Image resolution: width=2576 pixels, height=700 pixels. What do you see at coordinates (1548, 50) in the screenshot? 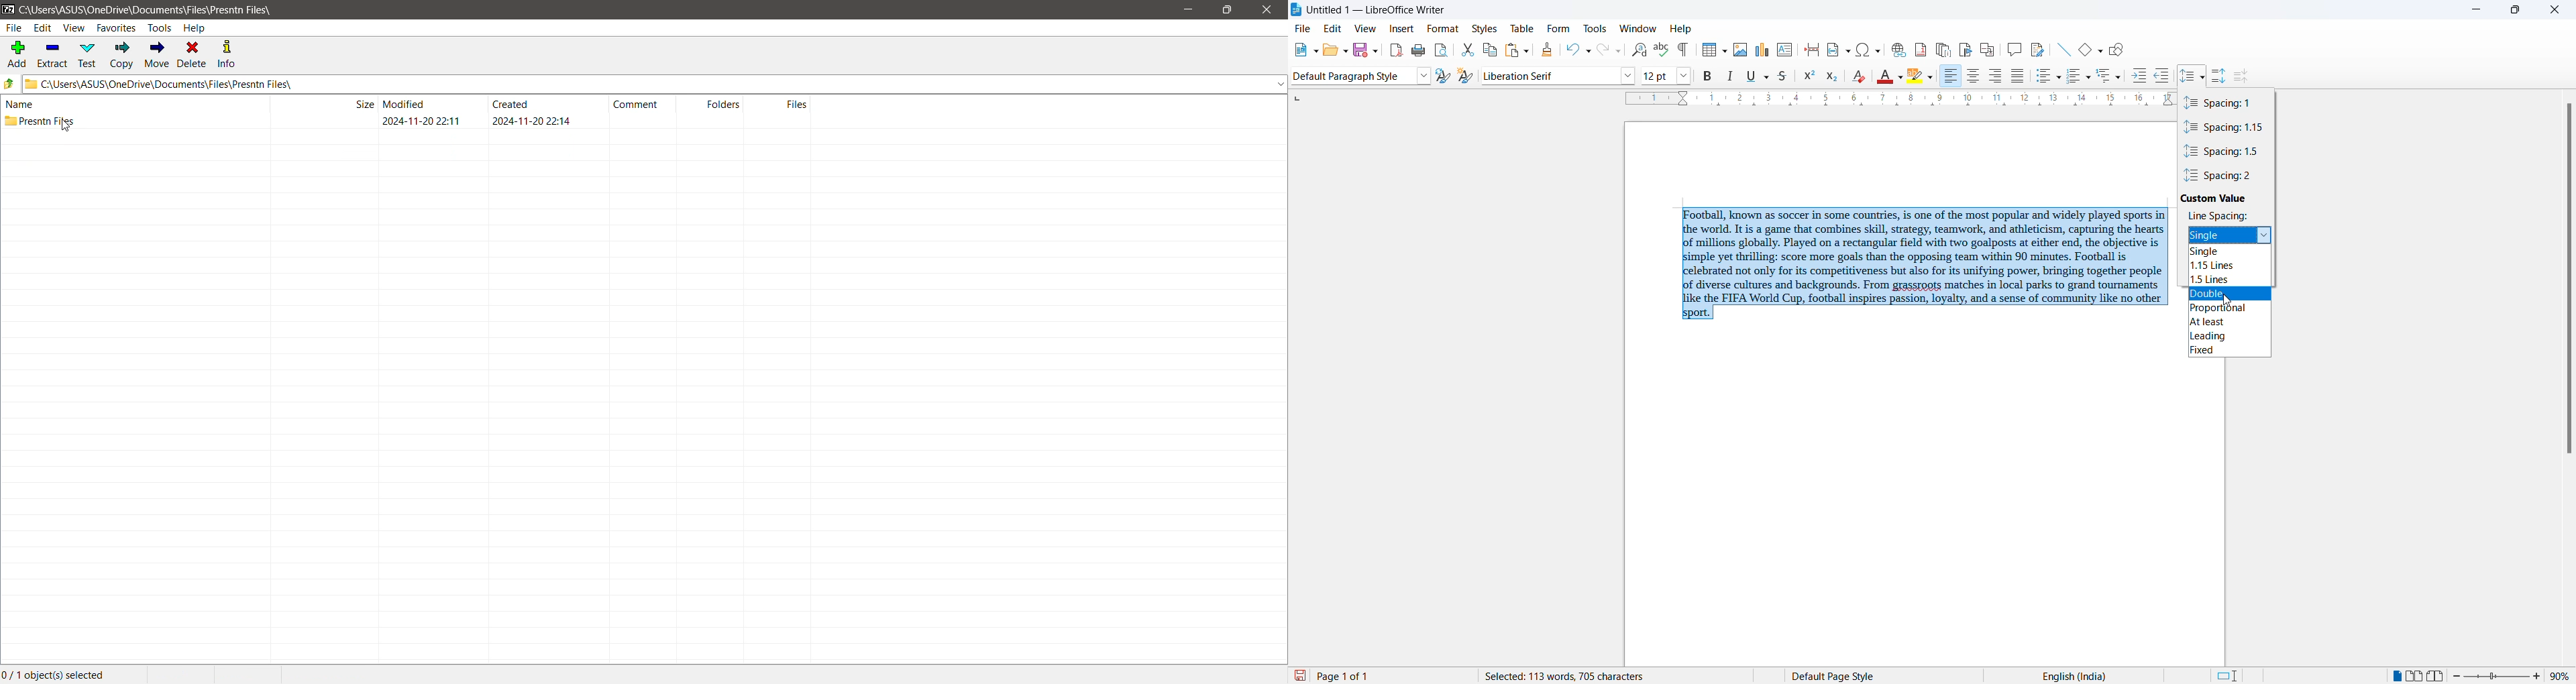
I see `clone formatting` at bounding box center [1548, 50].